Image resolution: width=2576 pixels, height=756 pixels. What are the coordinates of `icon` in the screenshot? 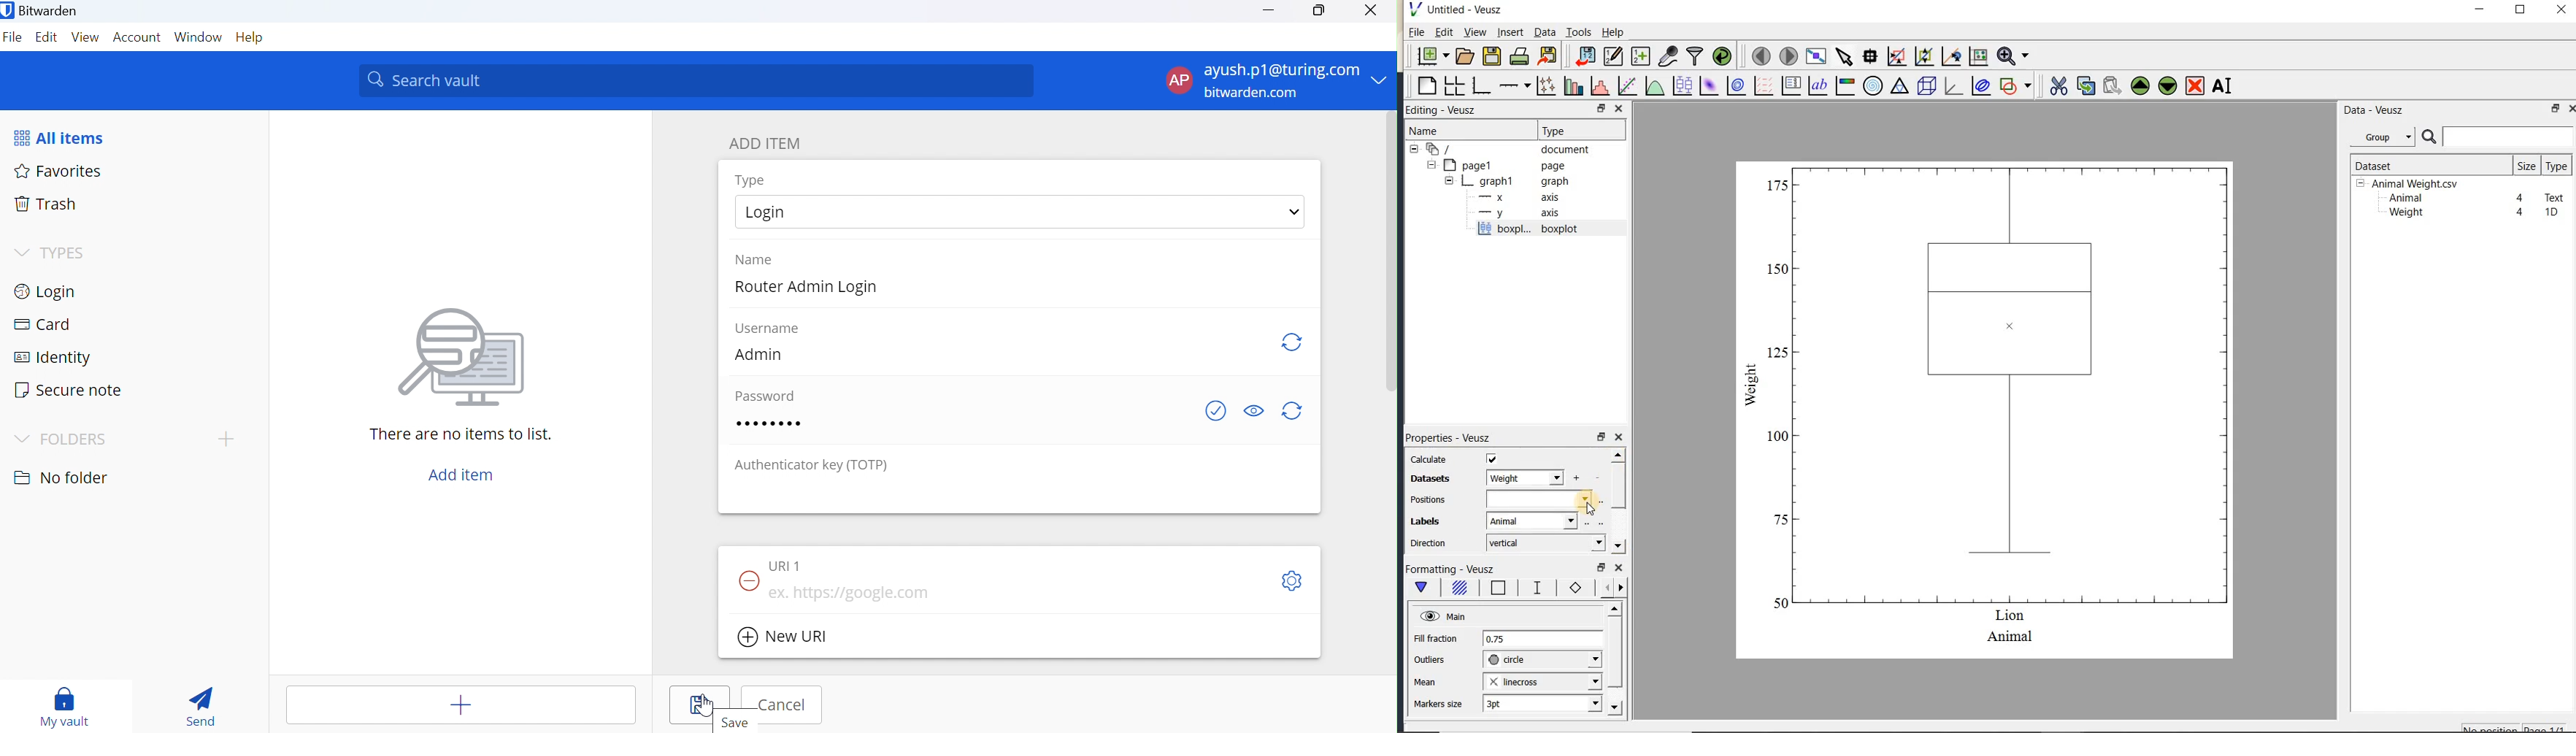 It's located at (461, 355).